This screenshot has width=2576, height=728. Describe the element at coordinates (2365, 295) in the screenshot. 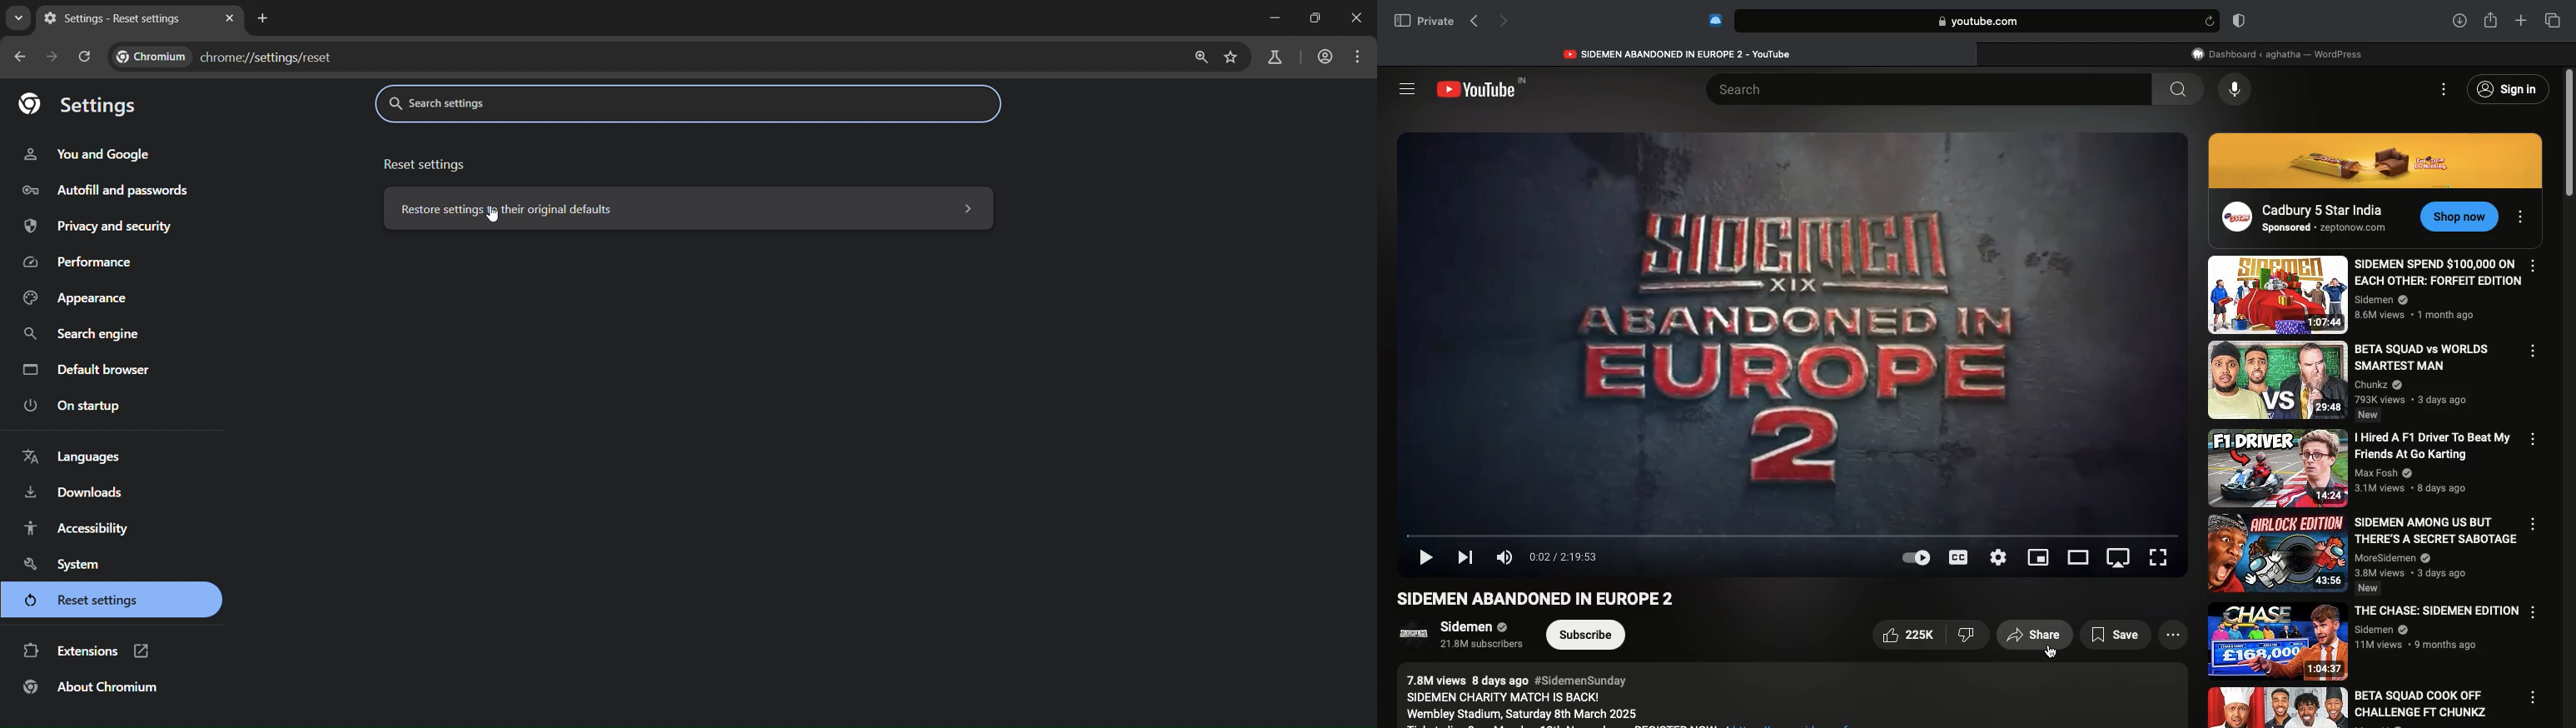

I see `Video name` at that location.